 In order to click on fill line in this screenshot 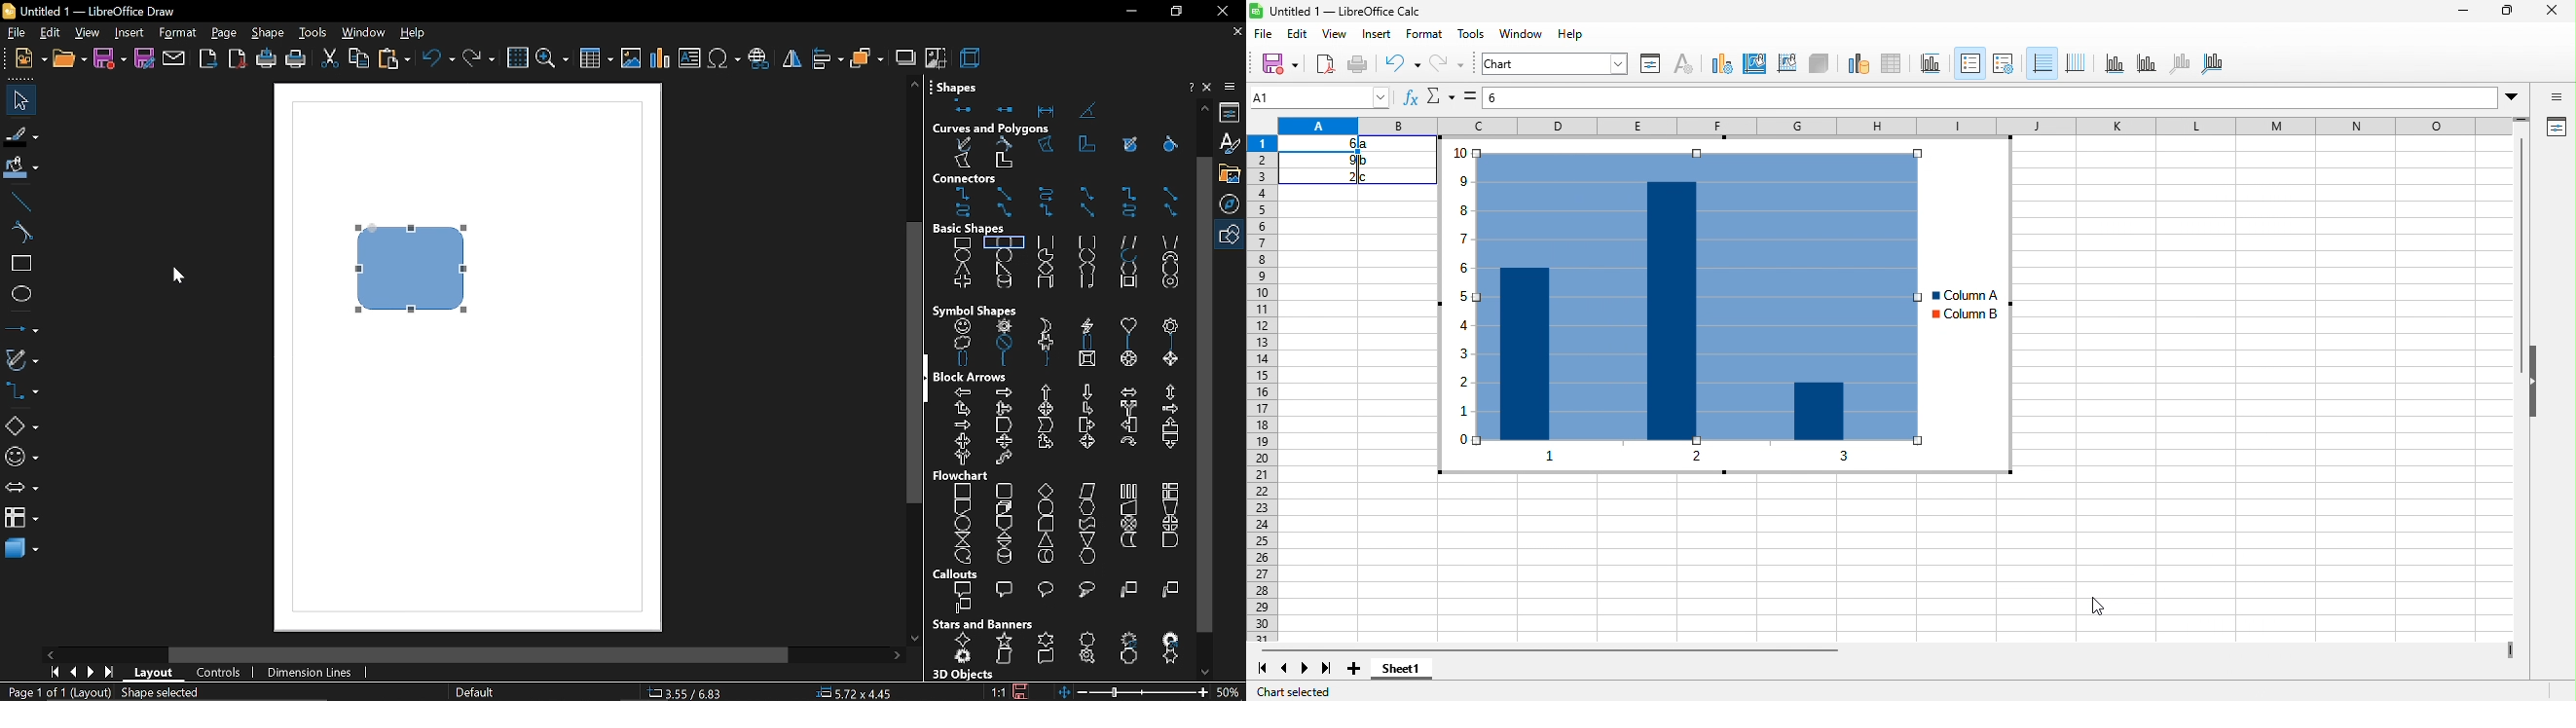, I will do `click(21, 137)`.